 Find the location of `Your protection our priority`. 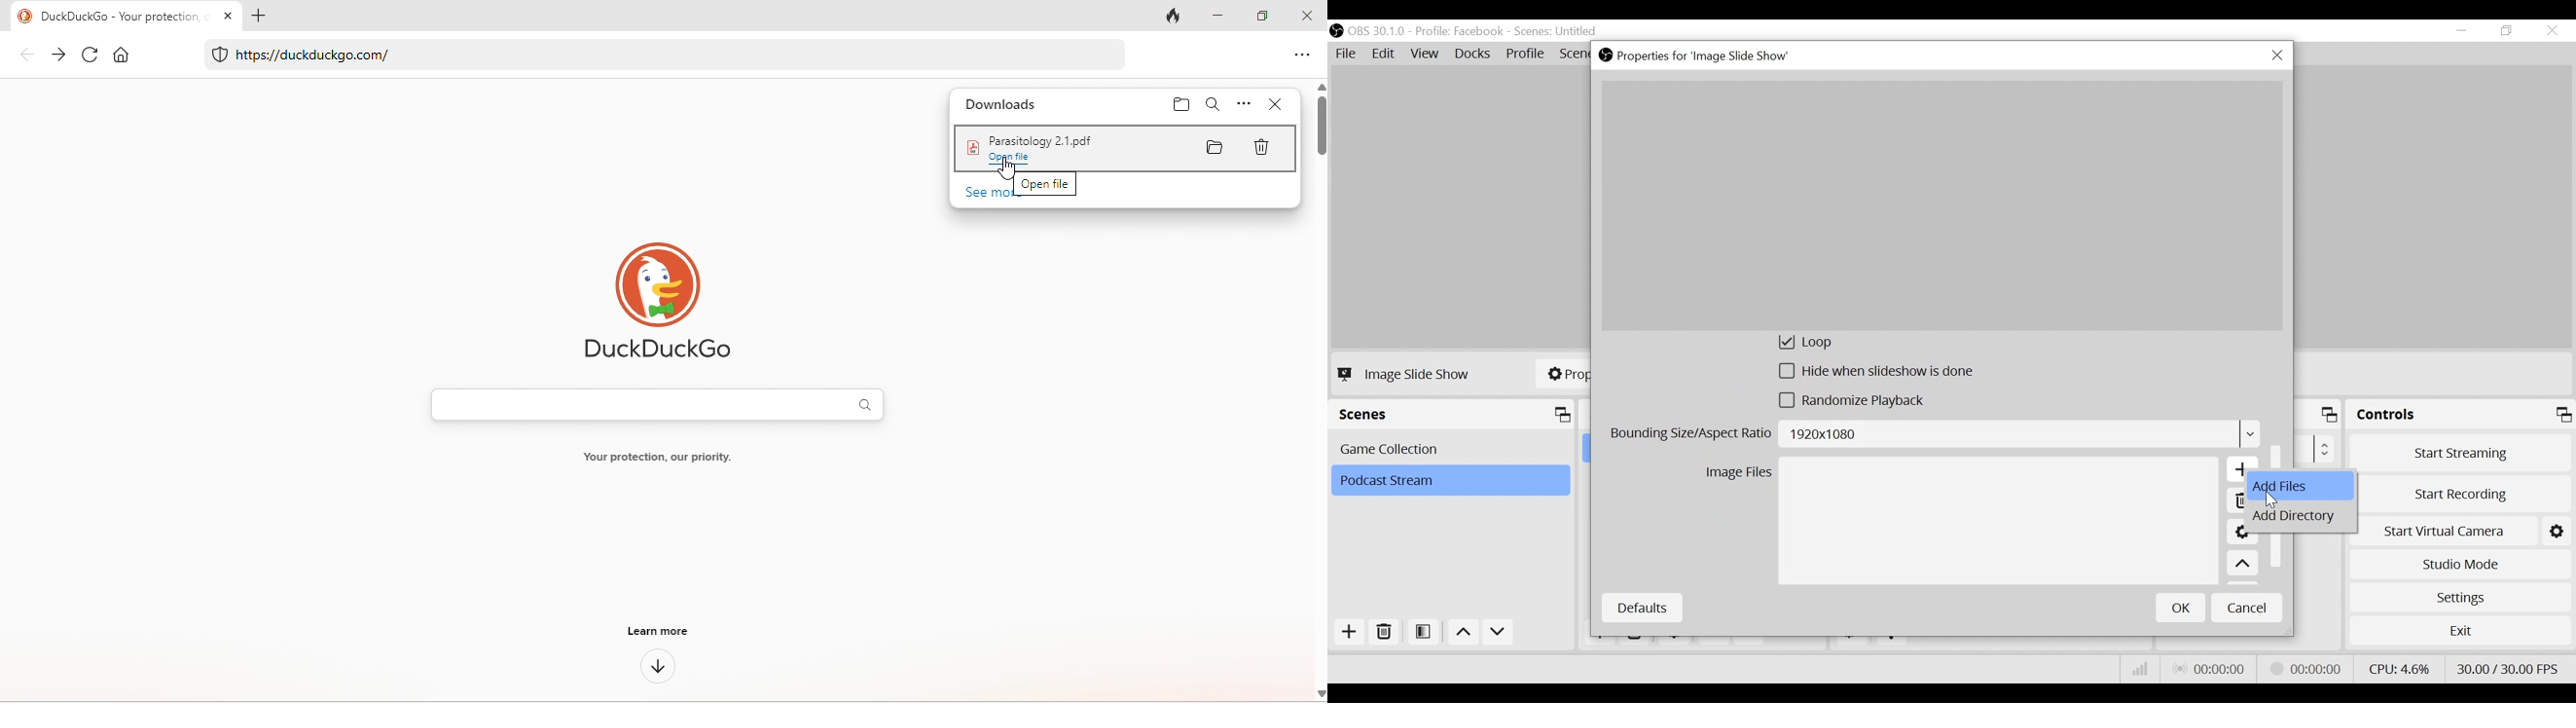

Your protection our priority is located at coordinates (664, 458).